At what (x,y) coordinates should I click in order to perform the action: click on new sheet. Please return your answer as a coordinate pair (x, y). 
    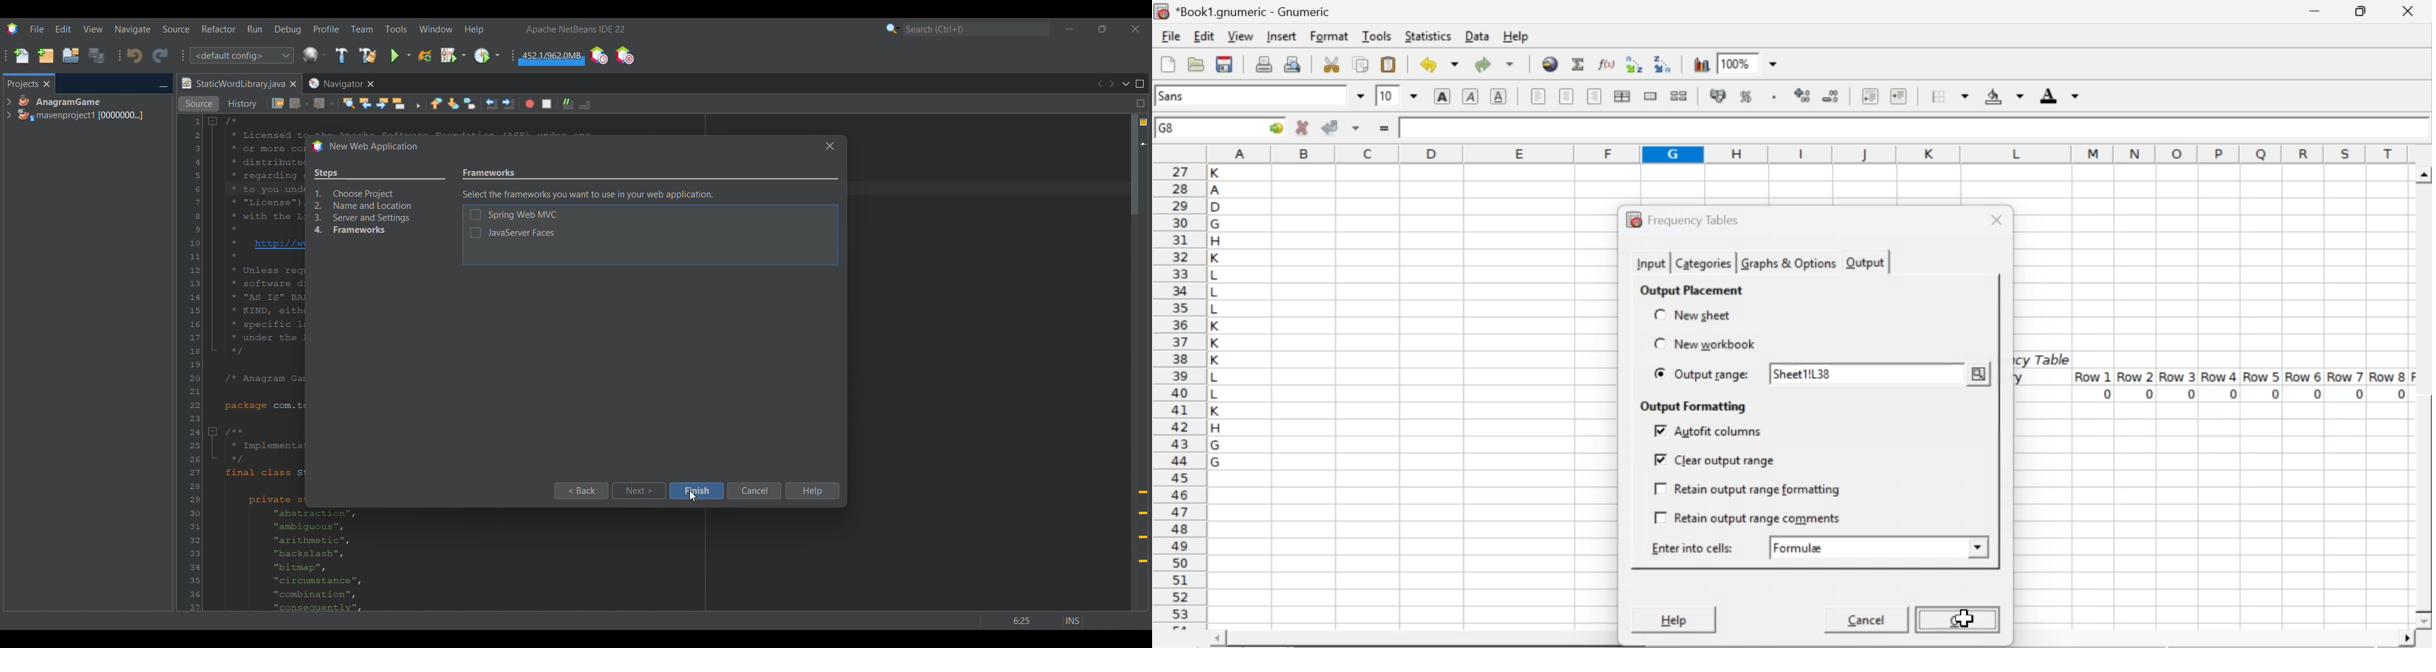
    Looking at the image, I should click on (1694, 314).